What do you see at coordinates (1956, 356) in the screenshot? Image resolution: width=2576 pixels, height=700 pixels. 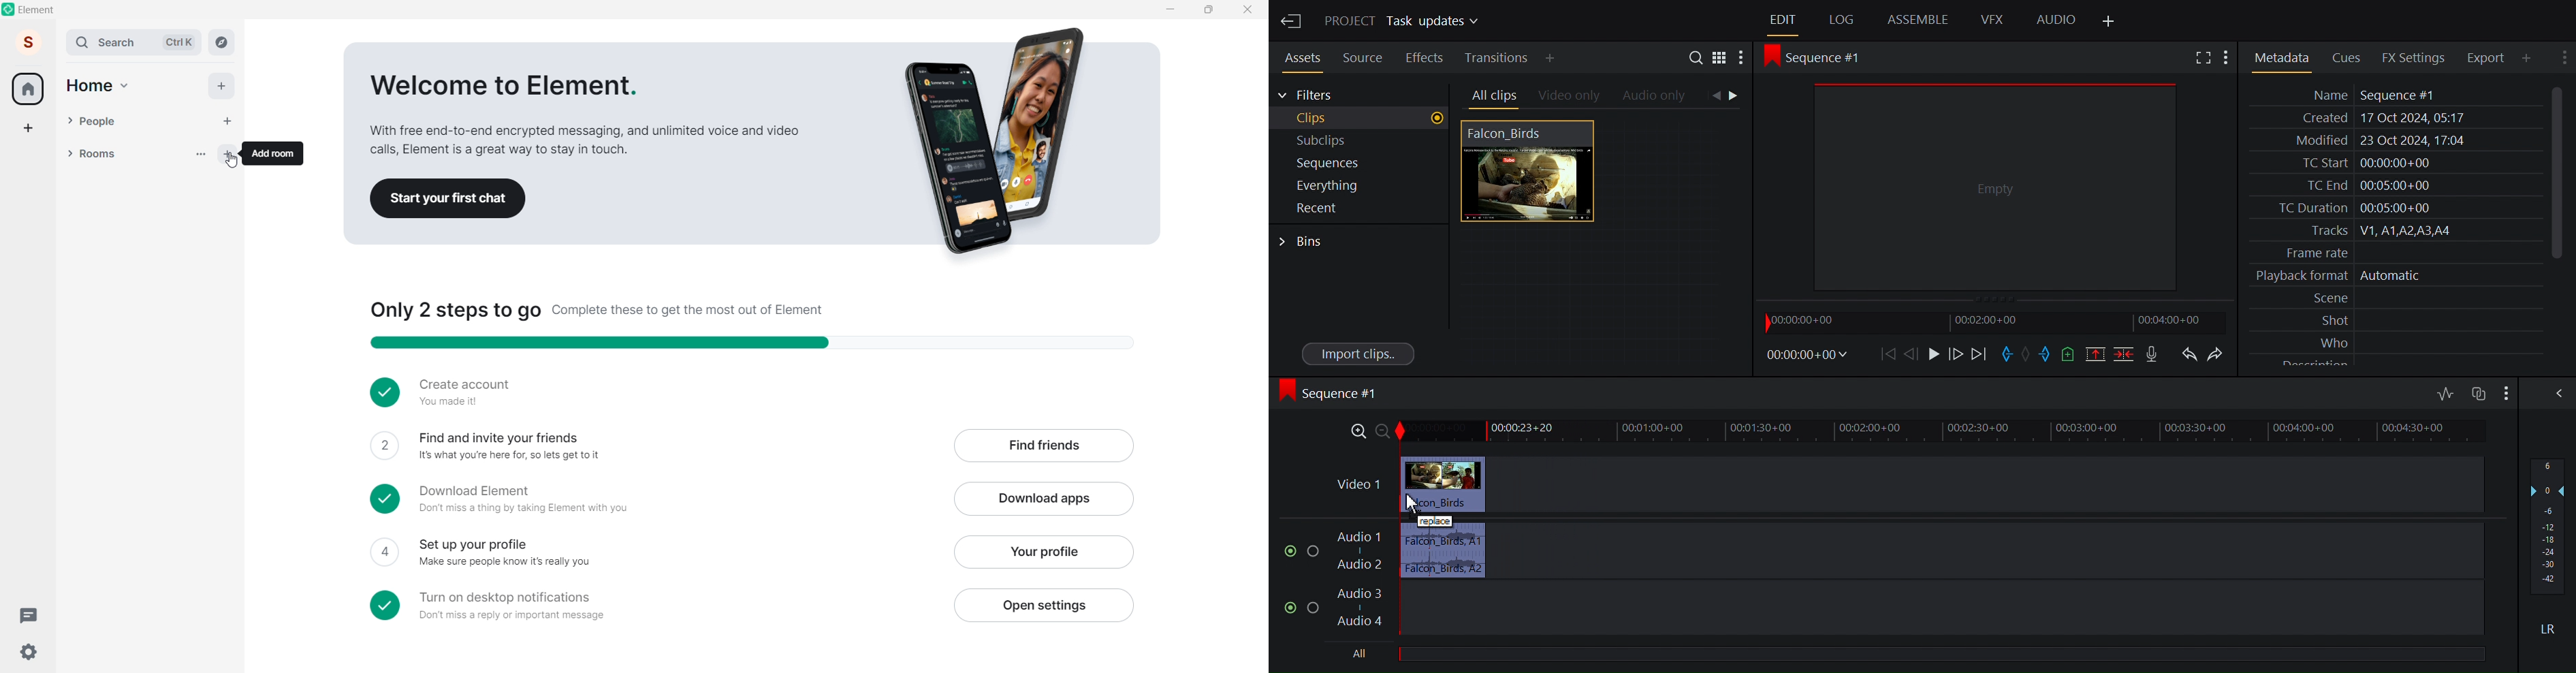 I see `Nudge one frame back` at bounding box center [1956, 356].